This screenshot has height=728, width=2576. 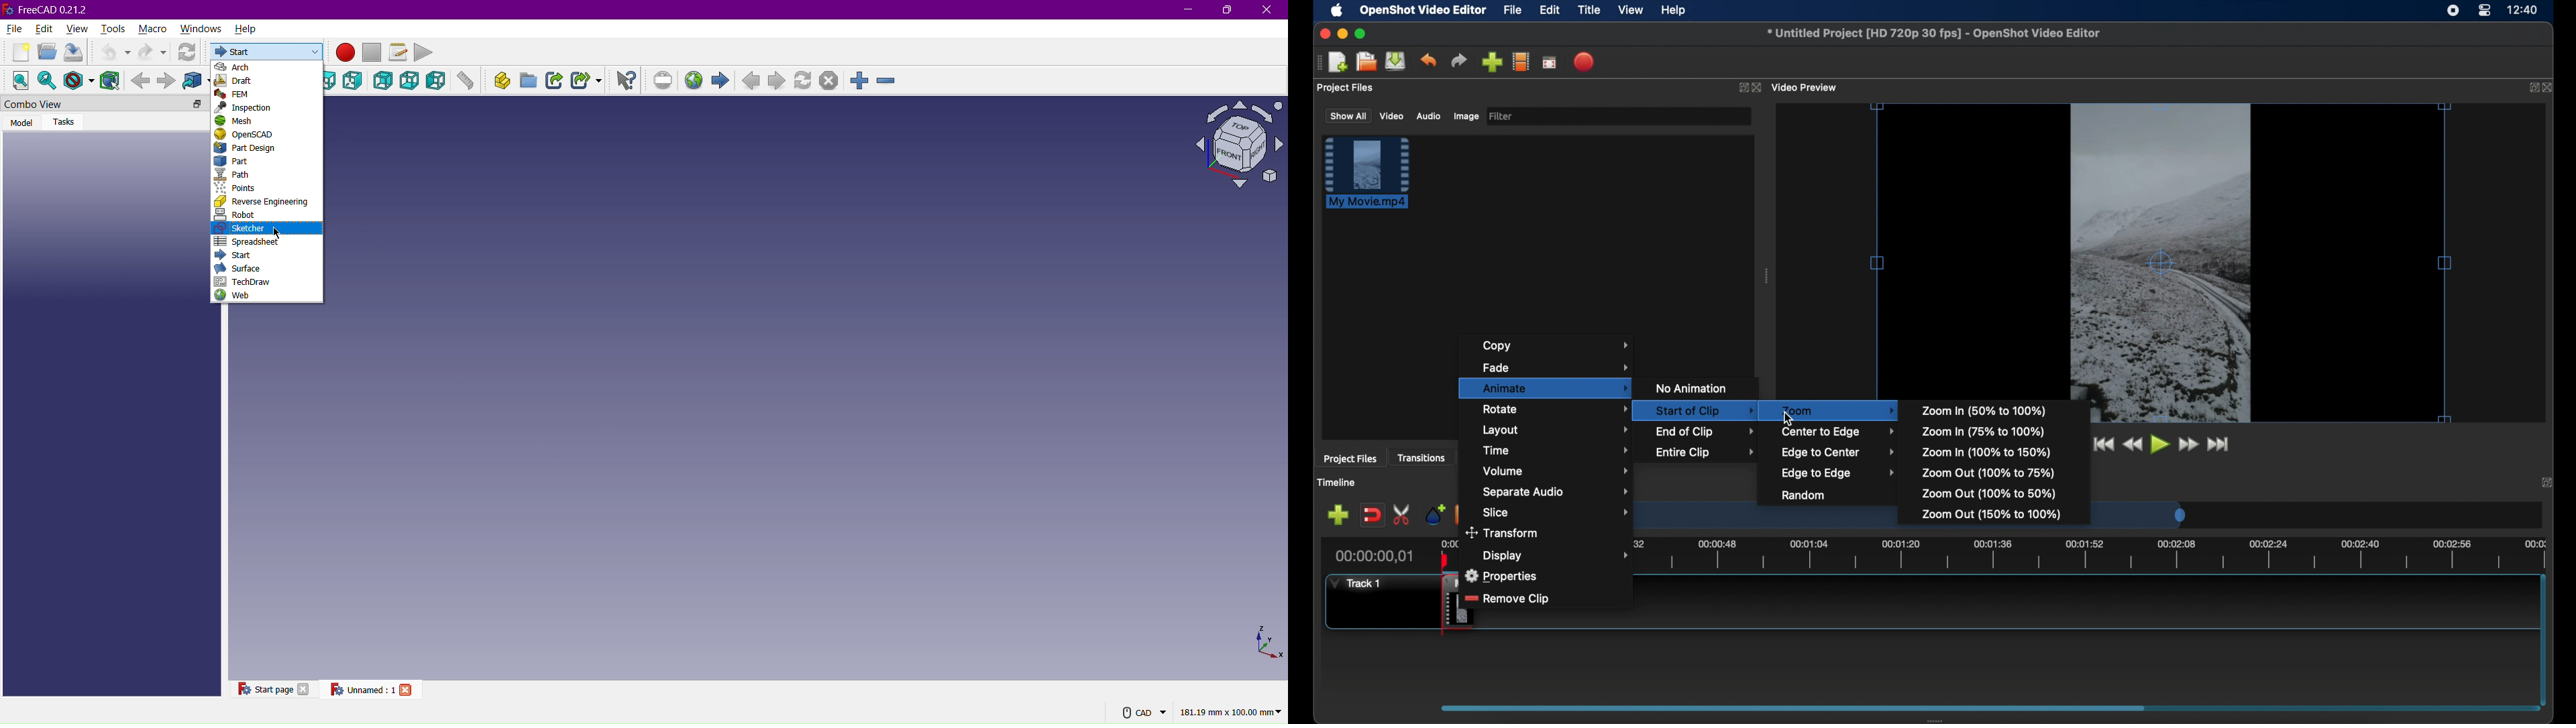 I want to click on Draft, so click(x=239, y=81).